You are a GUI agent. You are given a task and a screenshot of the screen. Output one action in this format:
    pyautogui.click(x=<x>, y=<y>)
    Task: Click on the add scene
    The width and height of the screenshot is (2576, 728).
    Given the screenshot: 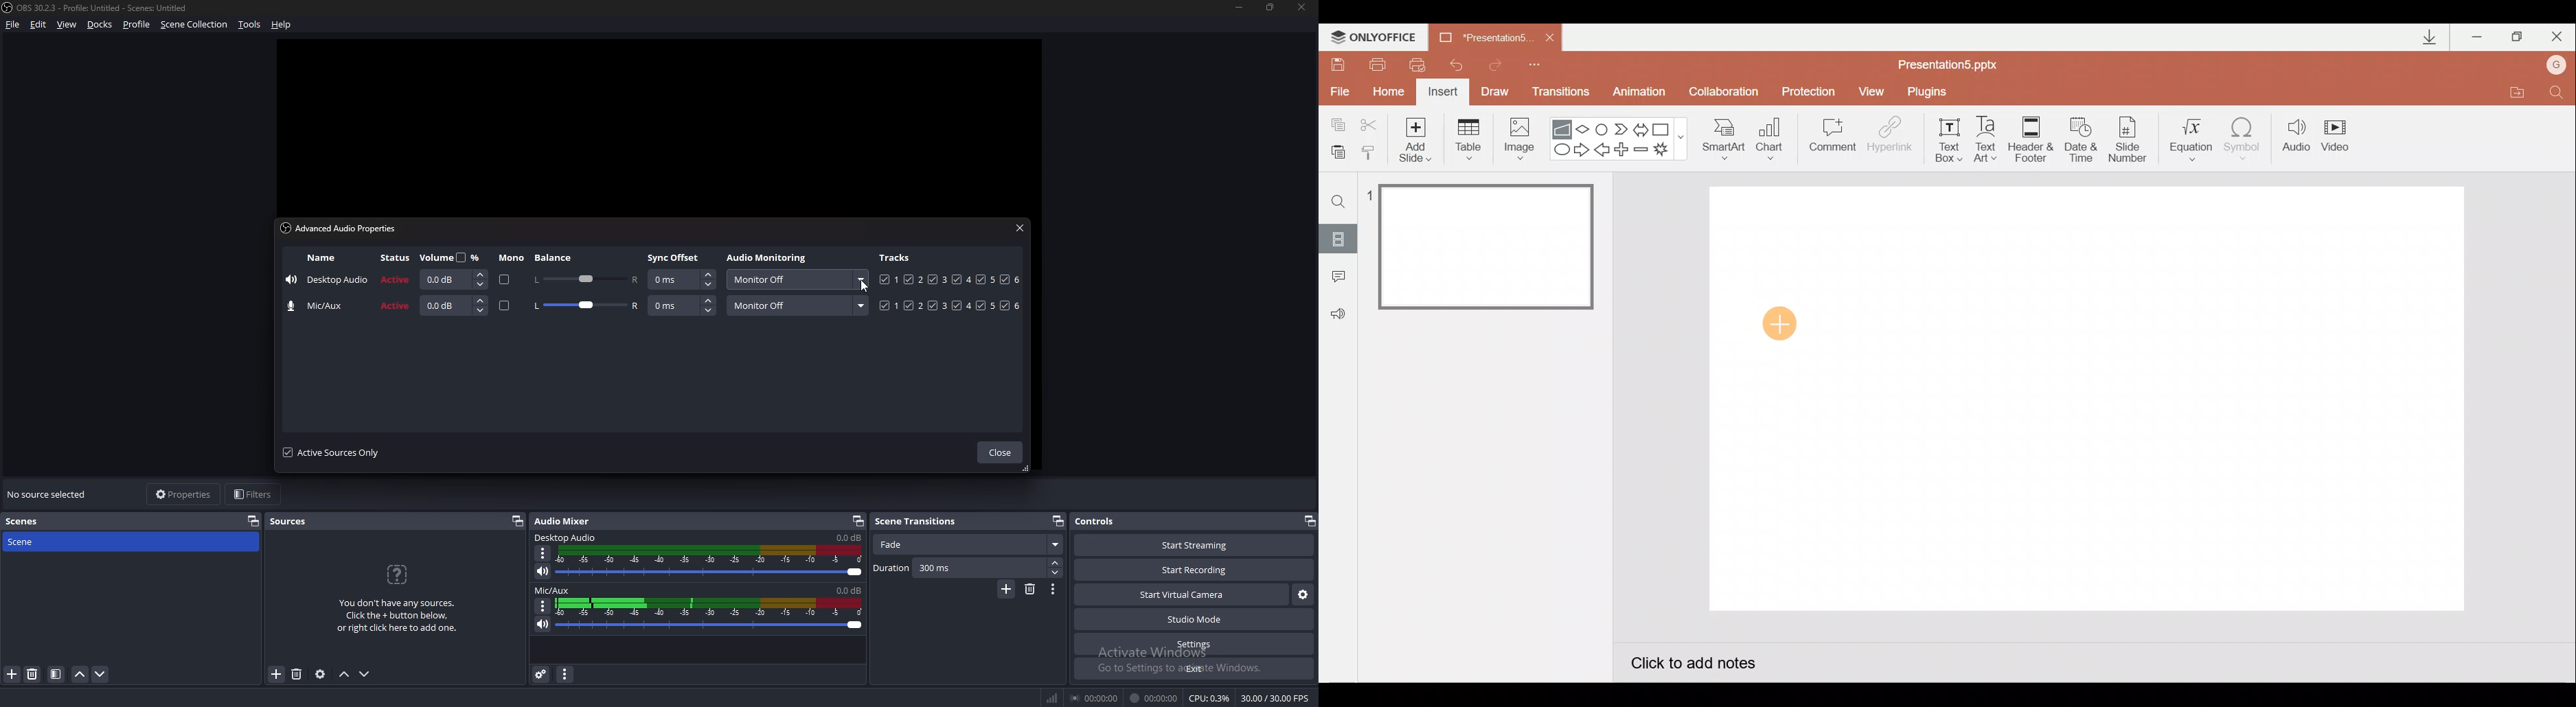 What is the action you would take?
    pyautogui.click(x=12, y=675)
    